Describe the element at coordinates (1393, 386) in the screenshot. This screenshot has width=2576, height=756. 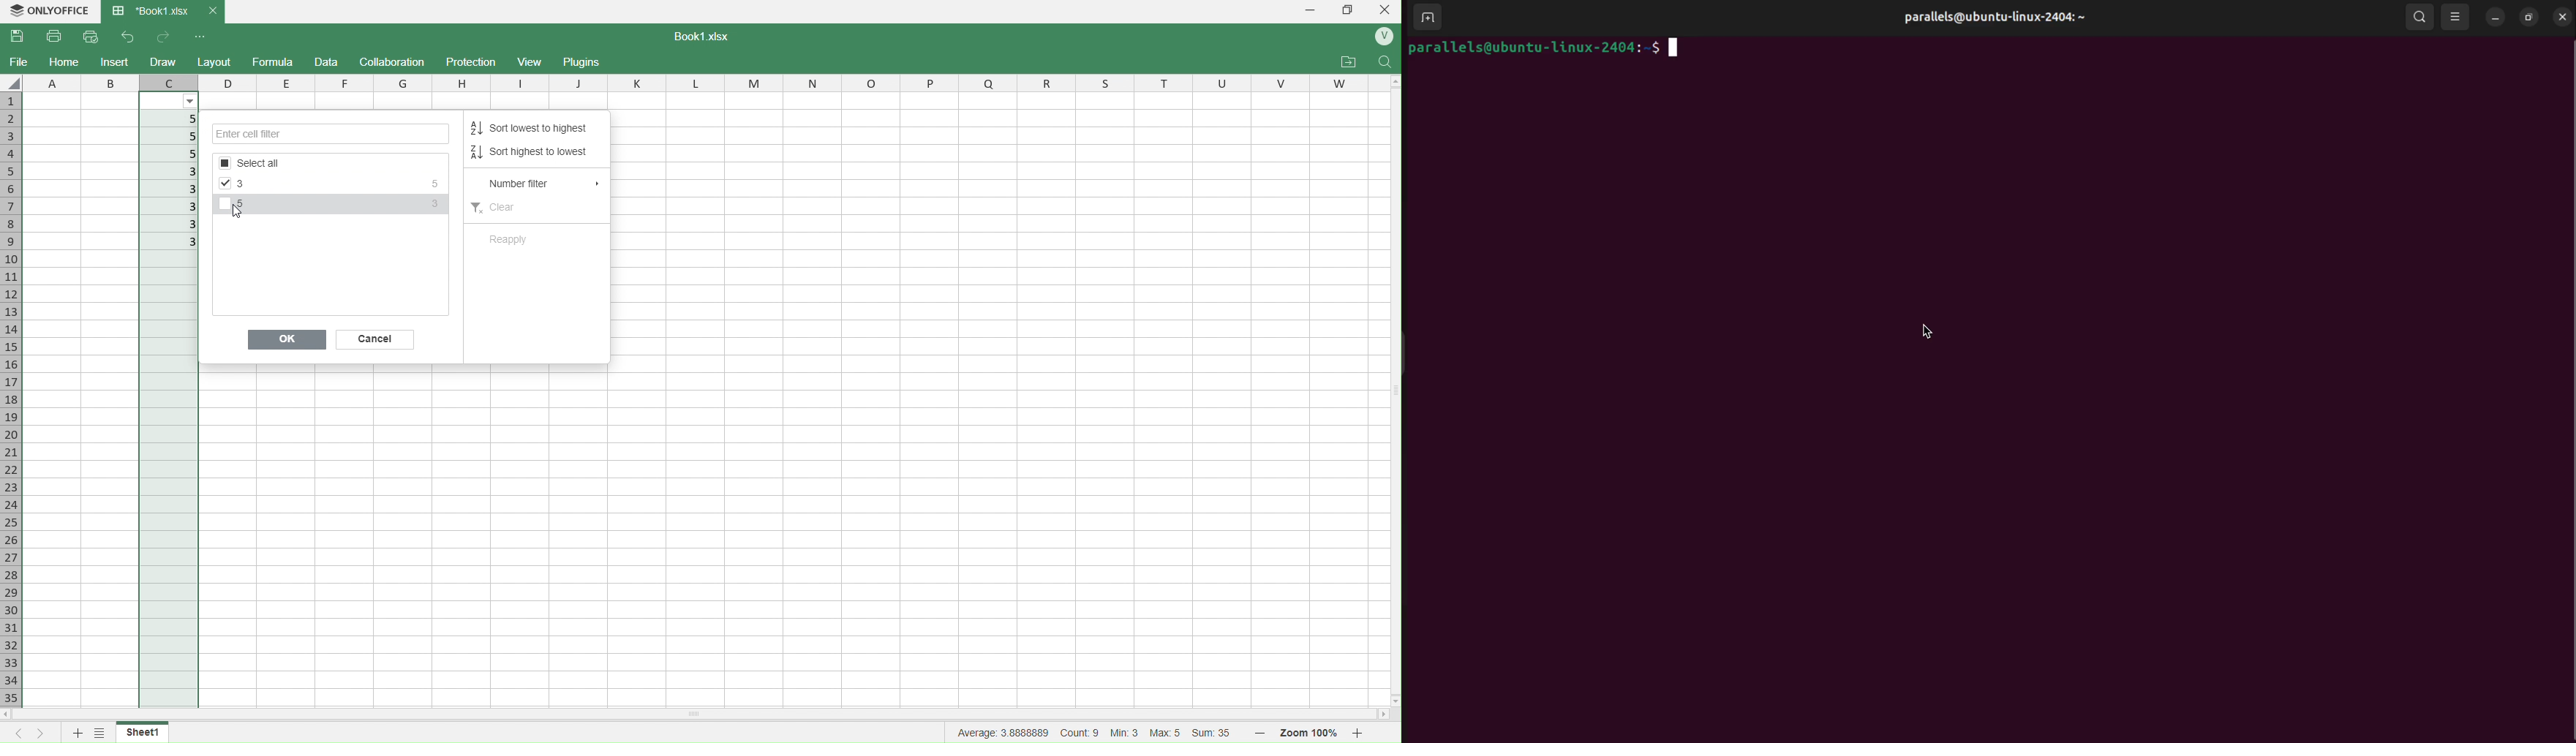
I see `Scrollbar` at that location.